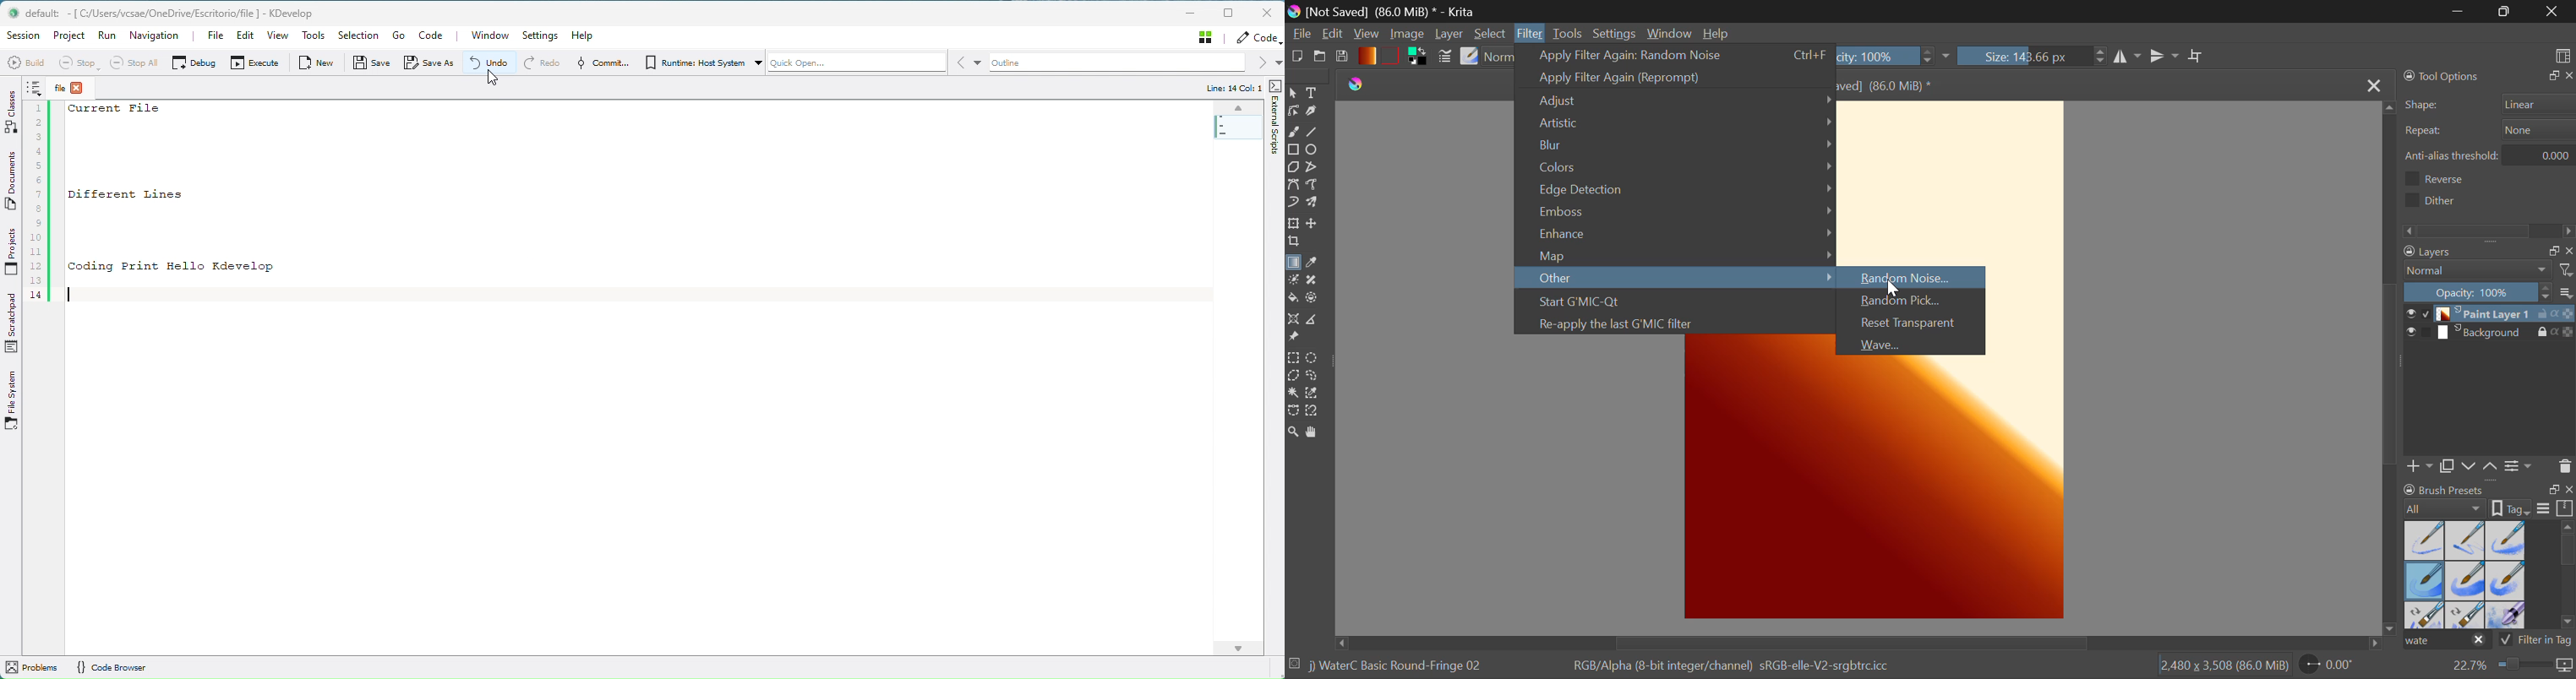 The image size is (2576, 700). Describe the element at coordinates (1445, 58) in the screenshot. I see `Brusht Settings` at that location.